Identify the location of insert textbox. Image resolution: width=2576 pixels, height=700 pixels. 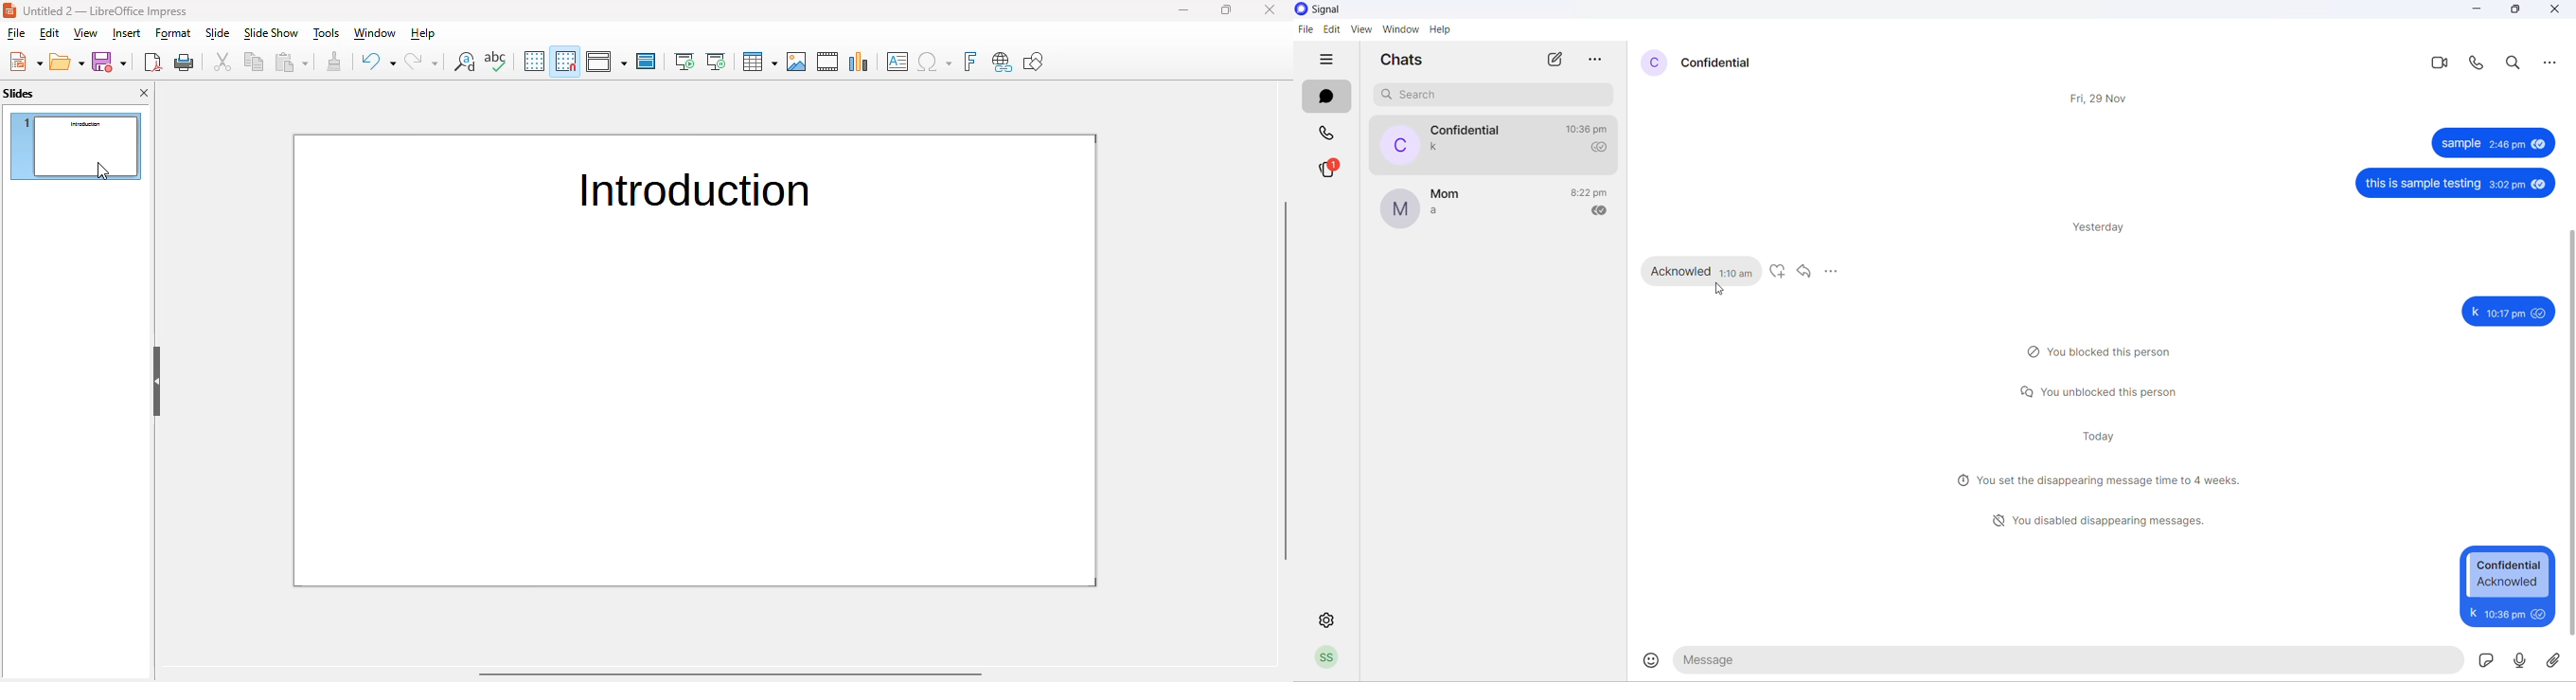
(897, 62).